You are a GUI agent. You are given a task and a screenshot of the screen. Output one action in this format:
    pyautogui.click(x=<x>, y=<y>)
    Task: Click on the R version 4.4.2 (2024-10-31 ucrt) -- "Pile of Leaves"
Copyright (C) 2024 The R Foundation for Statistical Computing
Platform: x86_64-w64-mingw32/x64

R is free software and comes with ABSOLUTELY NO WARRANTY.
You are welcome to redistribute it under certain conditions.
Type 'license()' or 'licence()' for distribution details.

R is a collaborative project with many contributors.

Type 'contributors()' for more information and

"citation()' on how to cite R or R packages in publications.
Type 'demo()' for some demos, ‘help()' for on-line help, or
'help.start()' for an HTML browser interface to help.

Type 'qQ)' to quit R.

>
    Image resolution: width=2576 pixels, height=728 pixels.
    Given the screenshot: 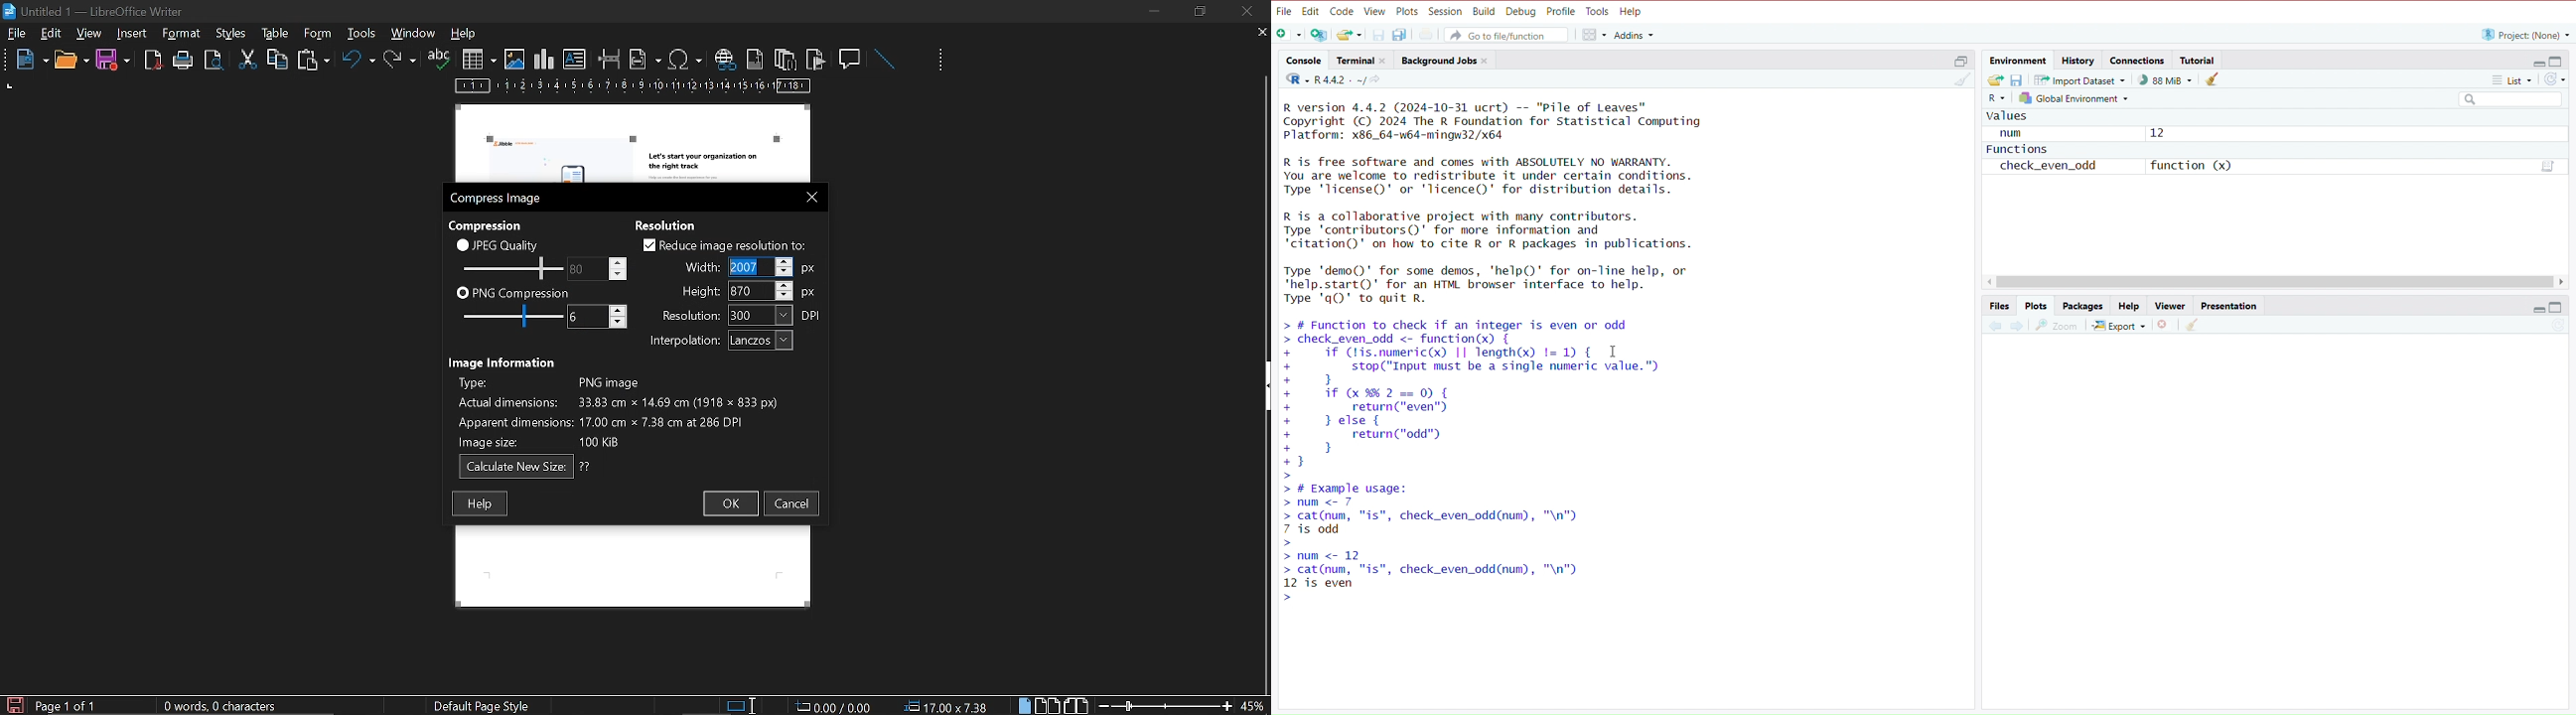 What is the action you would take?
    pyautogui.click(x=1516, y=203)
    